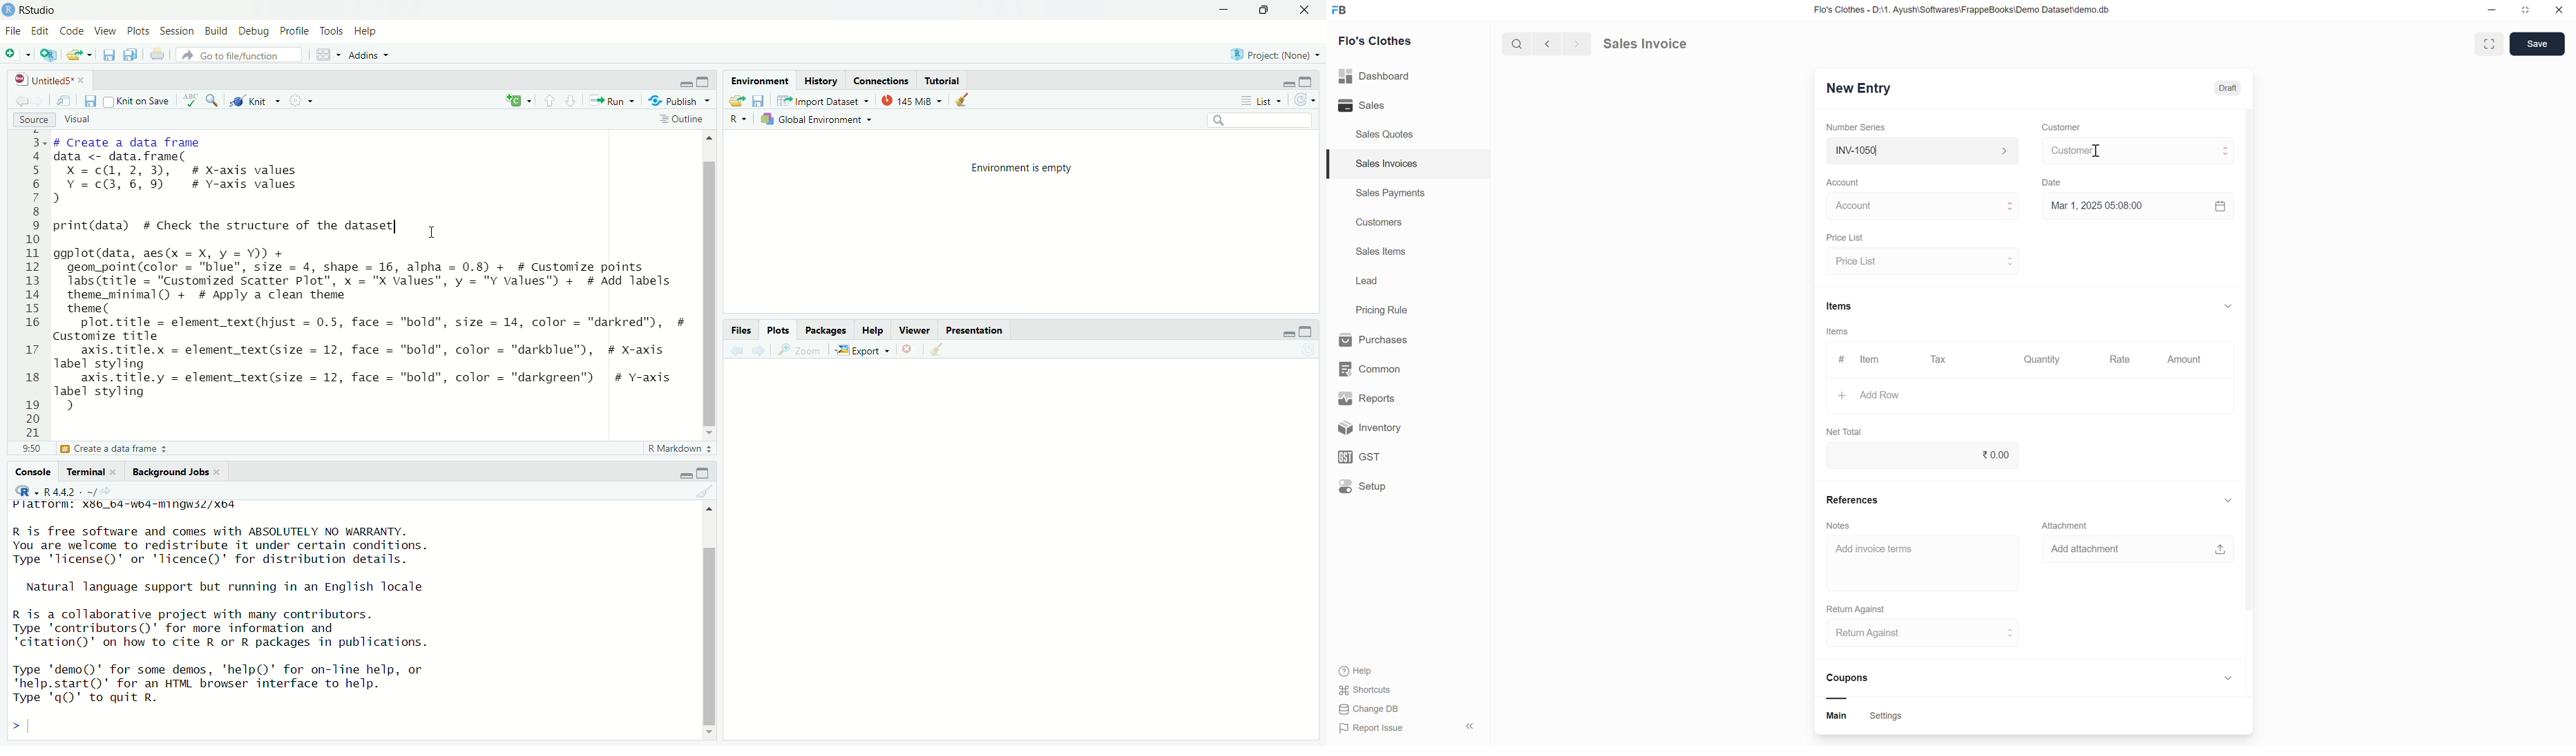 This screenshot has height=756, width=2576. I want to click on add attachment , so click(2139, 553).